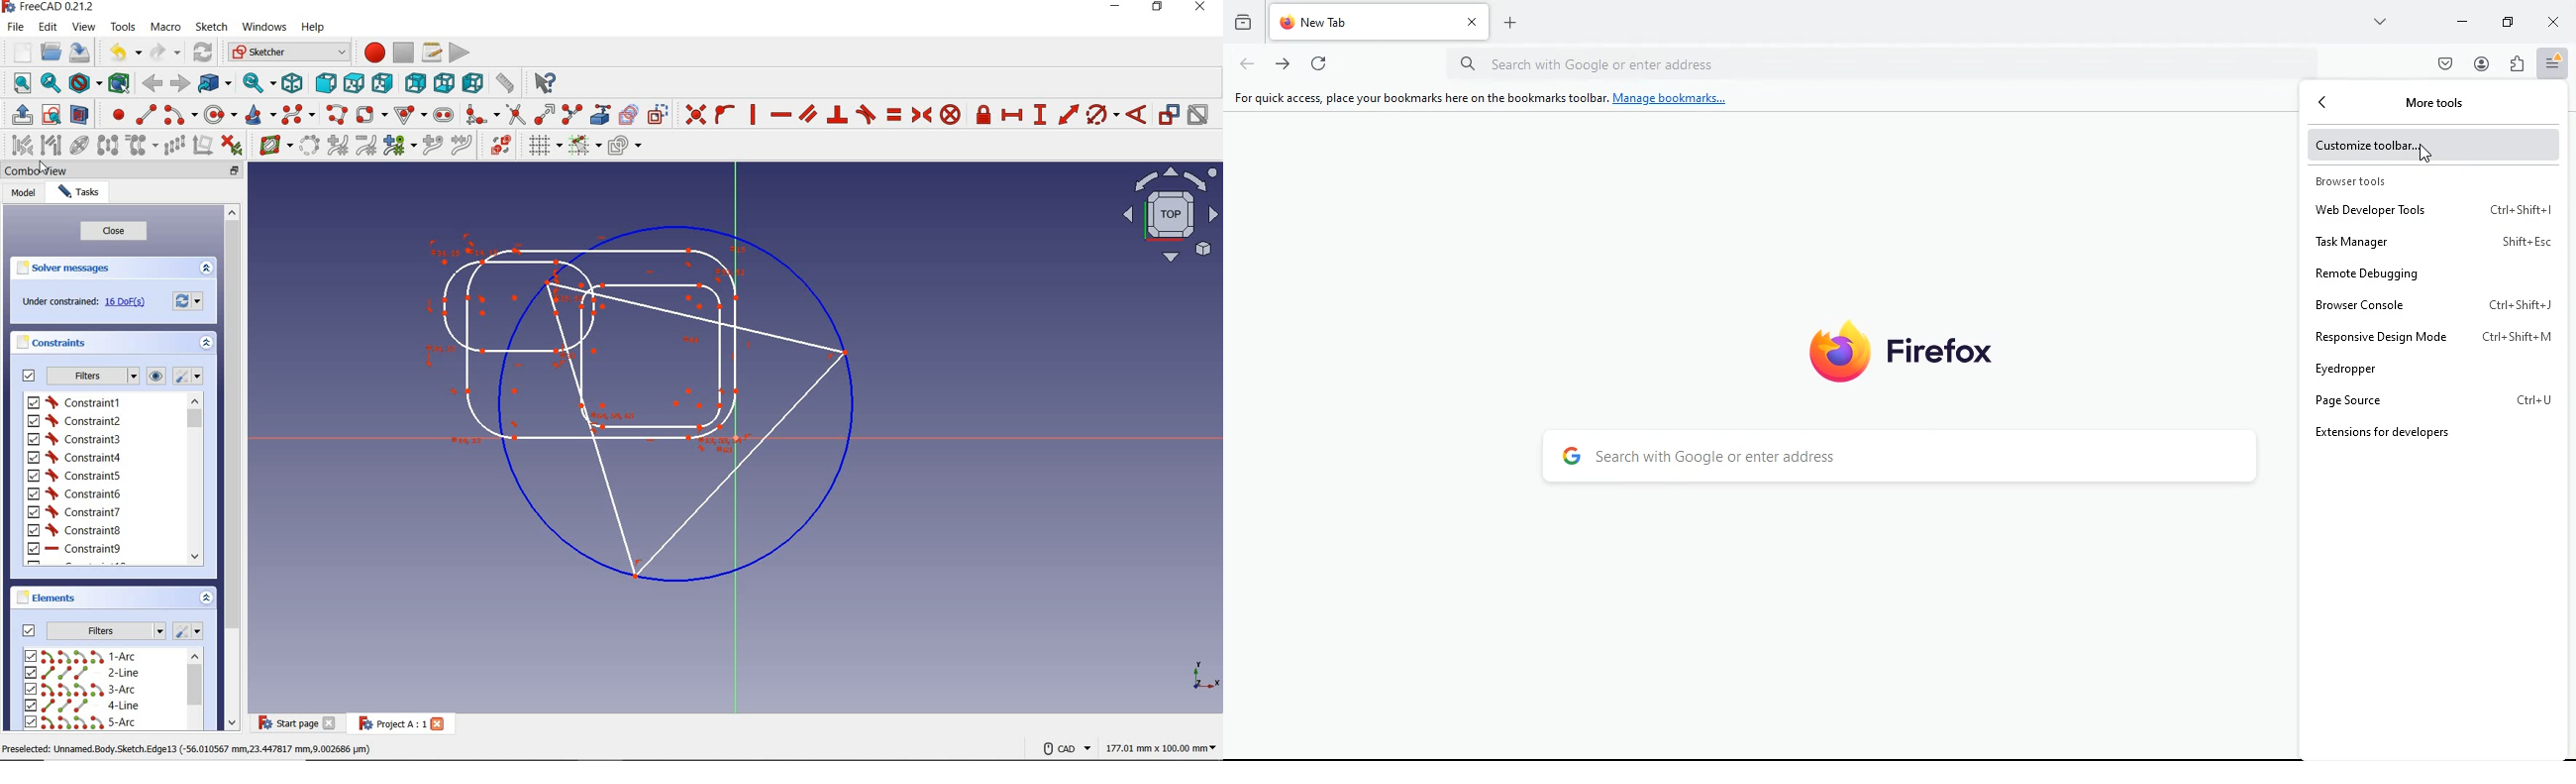 The height and width of the screenshot is (784, 2576). Describe the element at coordinates (85, 656) in the screenshot. I see `1-arc` at that location.